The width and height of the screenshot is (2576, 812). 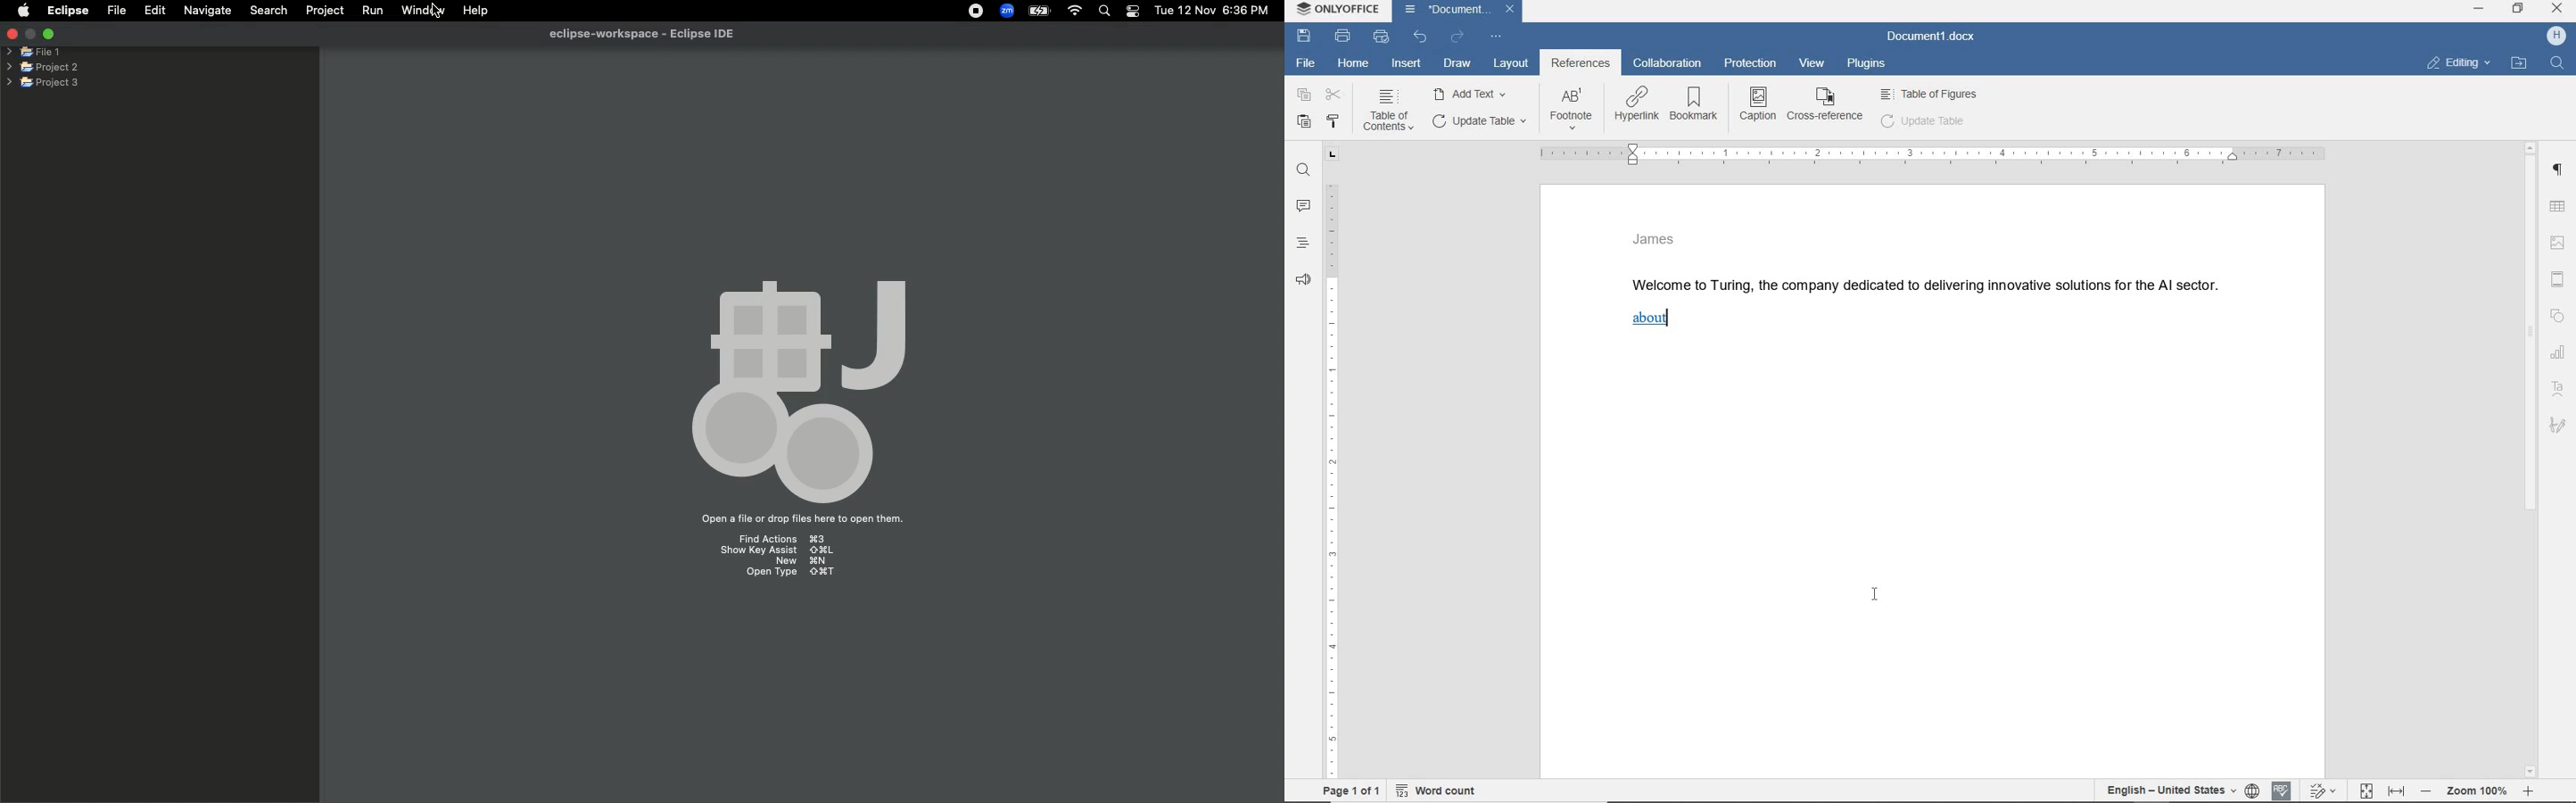 What do you see at coordinates (2559, 426) in the screenshot?
I see `Signature` at bounding box center [2559, 426].